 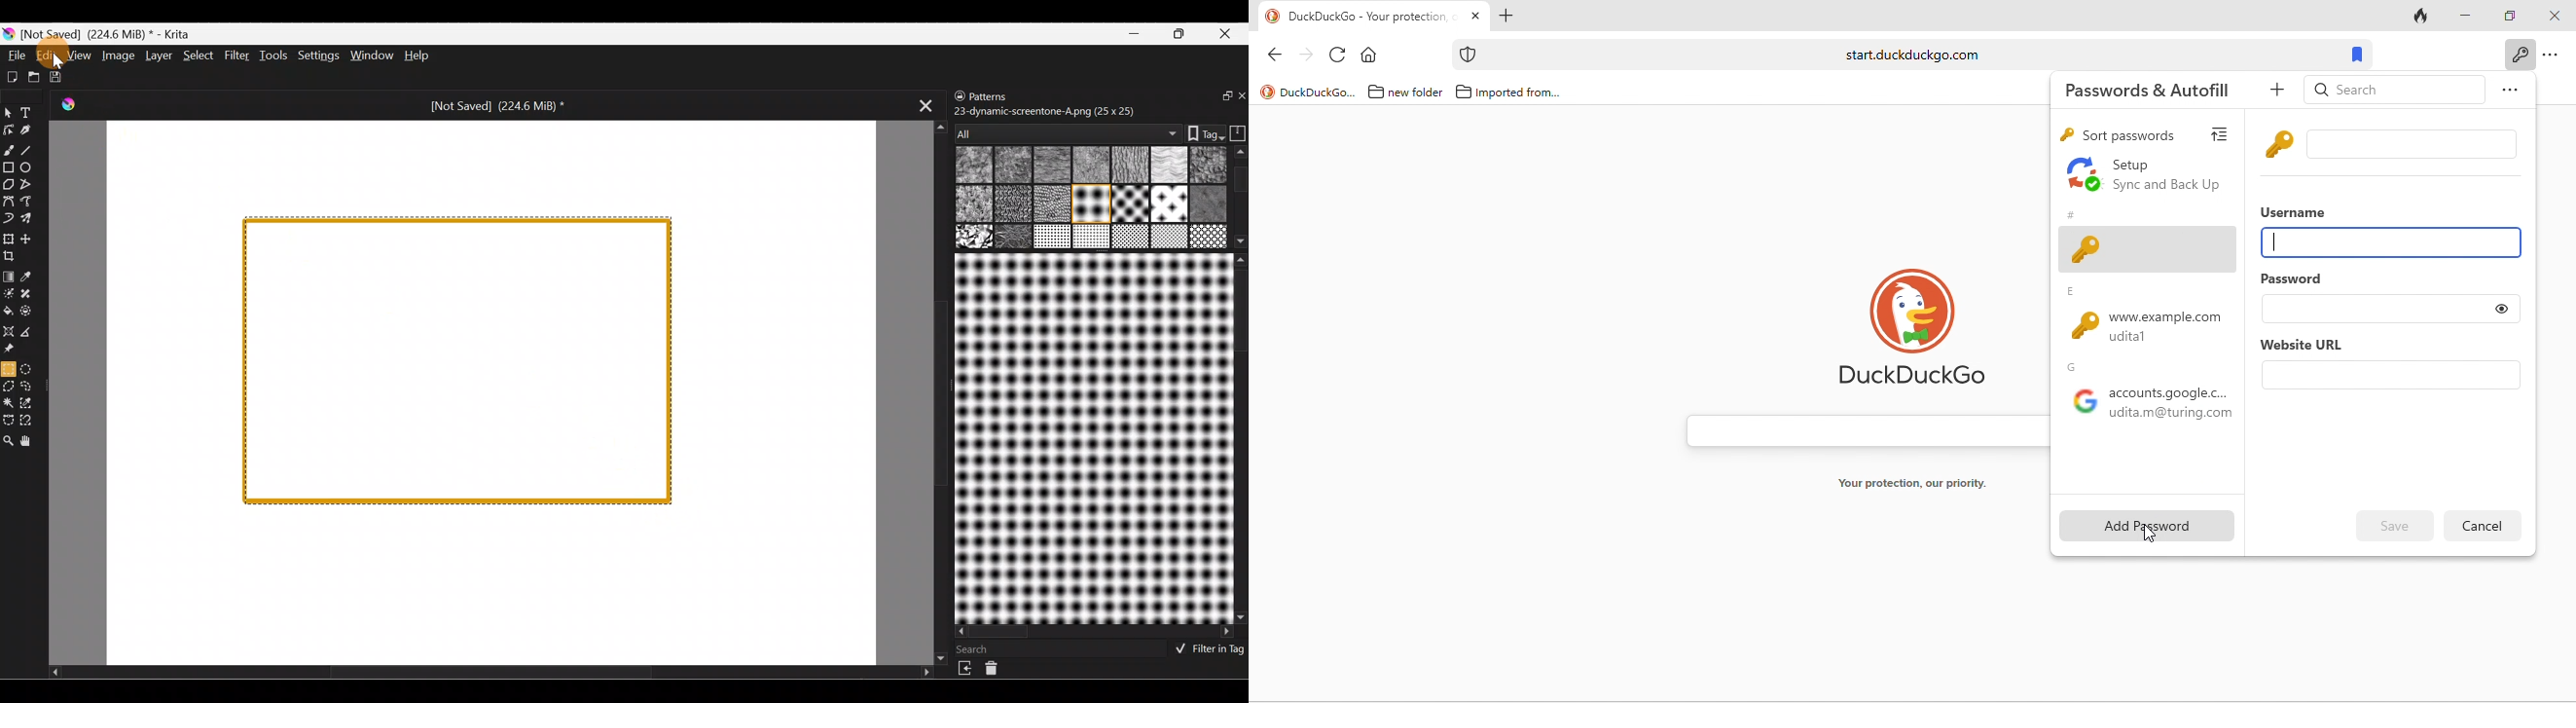 I want to click on 17 texture_melt.png, so click(x=1093, y=236).